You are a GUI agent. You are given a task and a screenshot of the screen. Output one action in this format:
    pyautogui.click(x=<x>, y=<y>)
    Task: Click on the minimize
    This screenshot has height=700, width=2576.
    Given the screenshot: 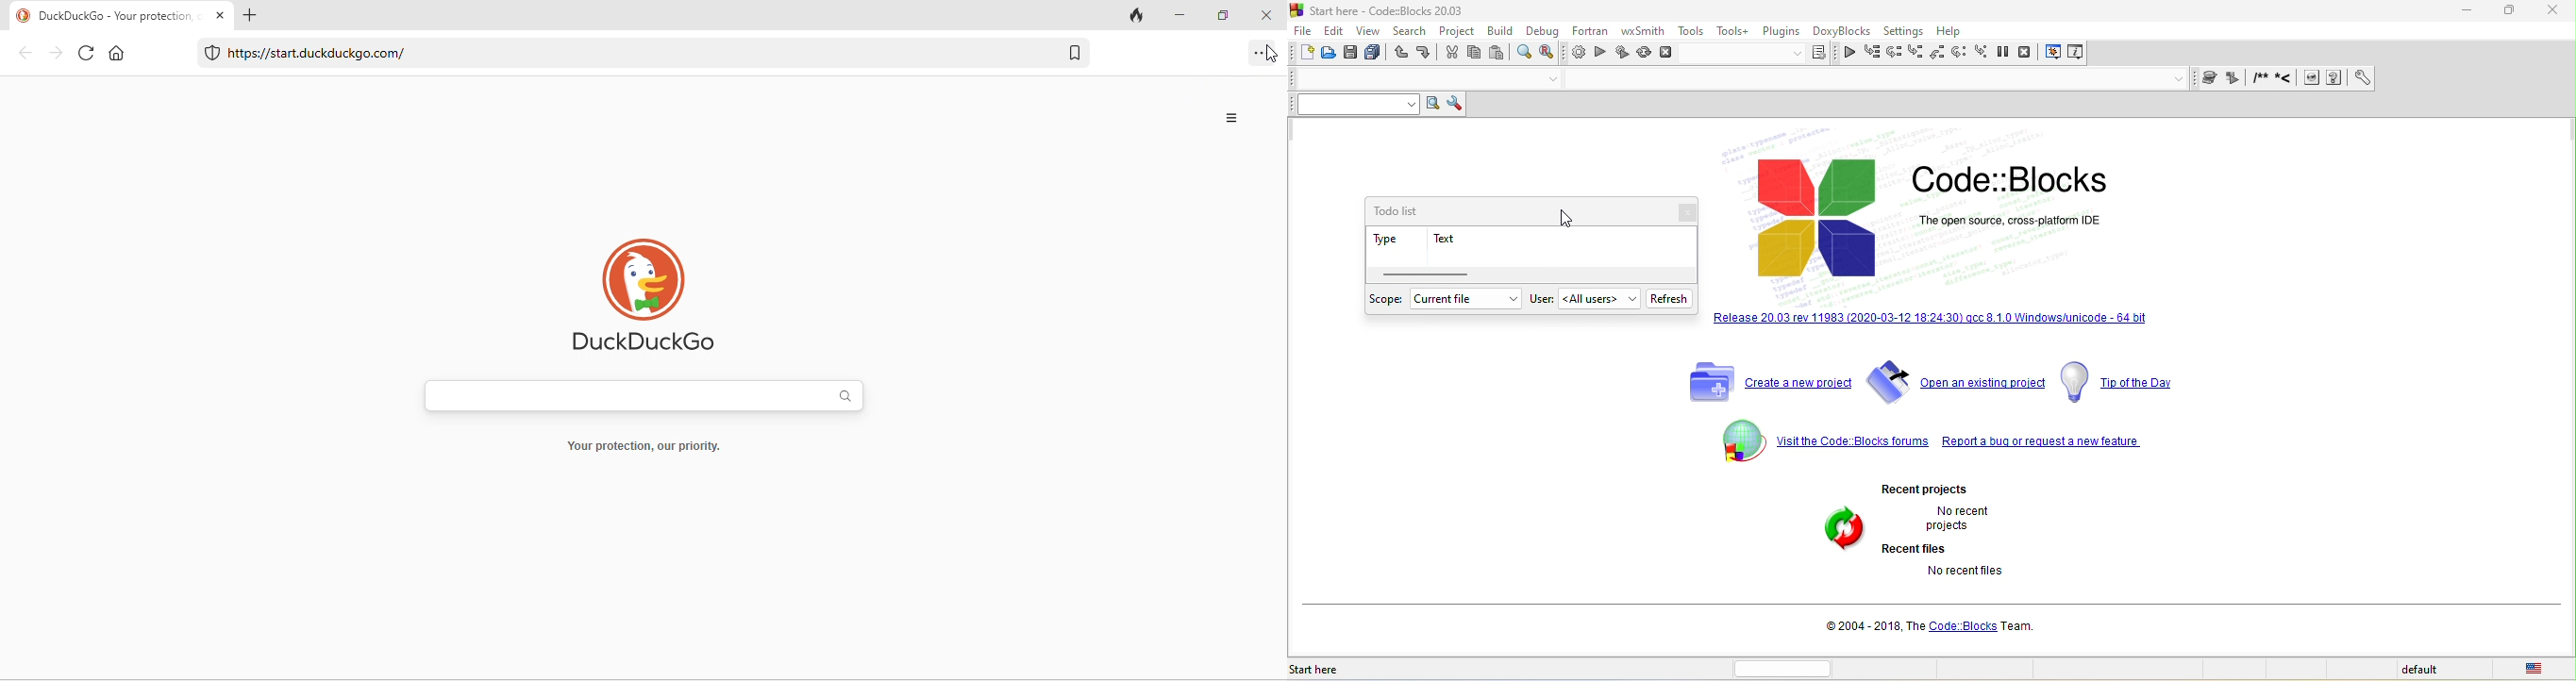 What is the action you would take?
    pyautogui.click(x=2469, y=10)
    